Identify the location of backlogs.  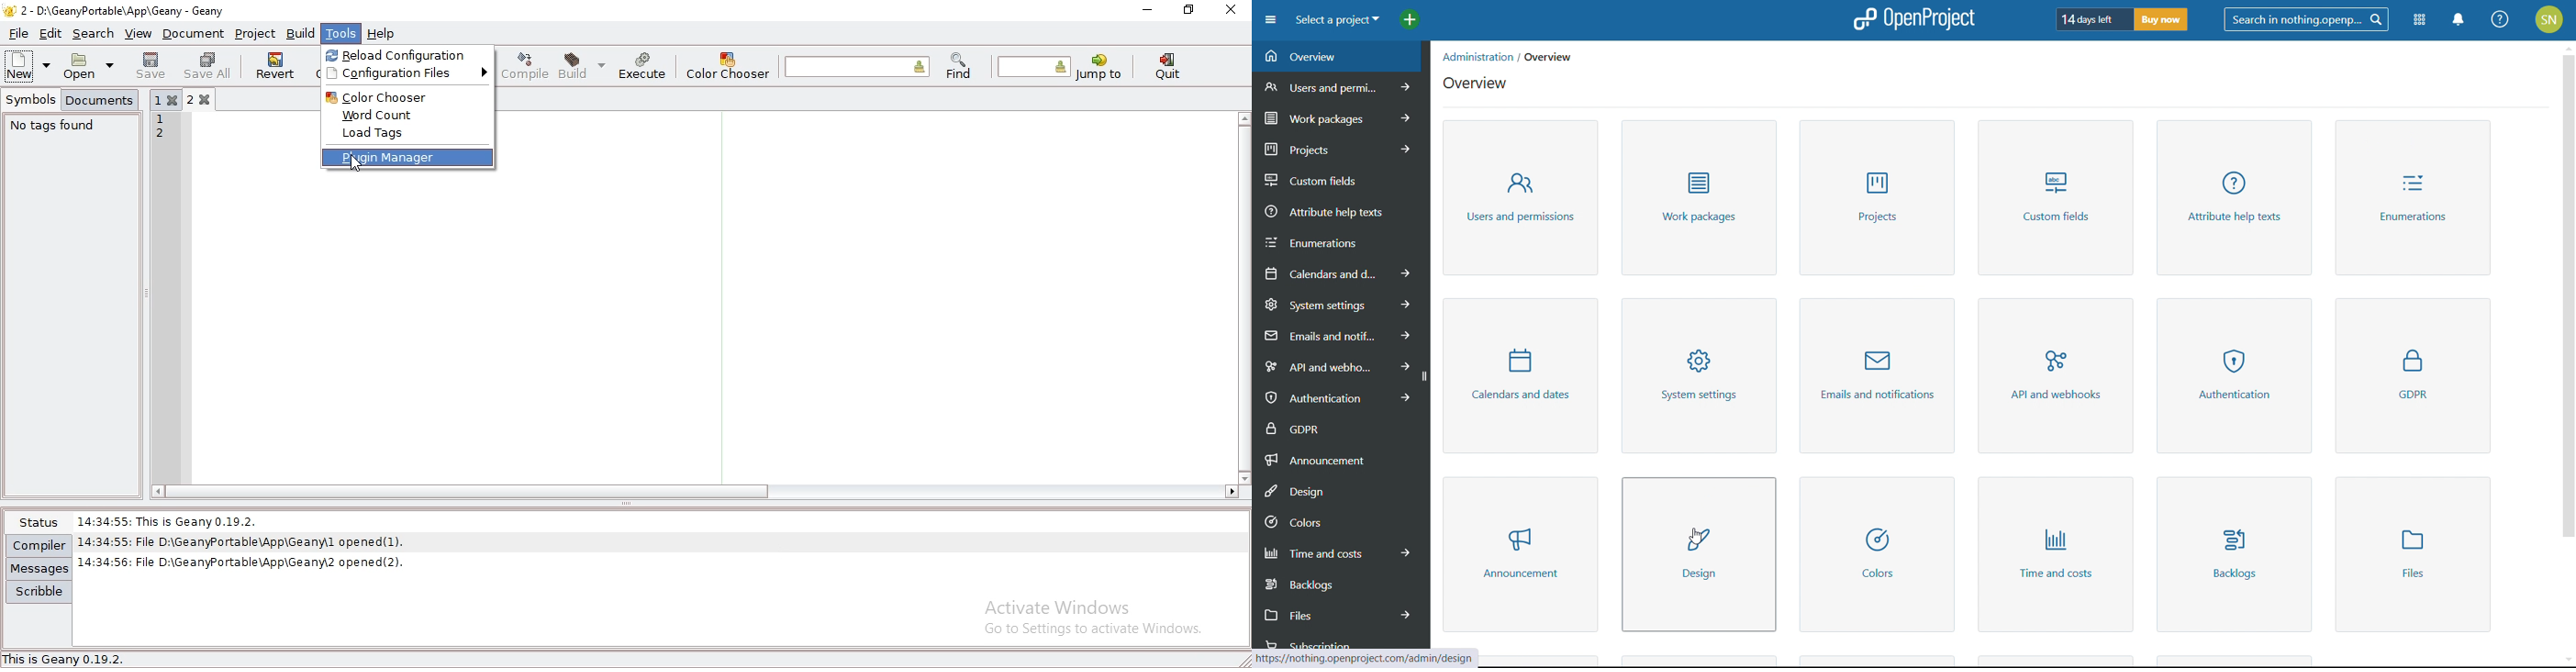
(2232, 553).